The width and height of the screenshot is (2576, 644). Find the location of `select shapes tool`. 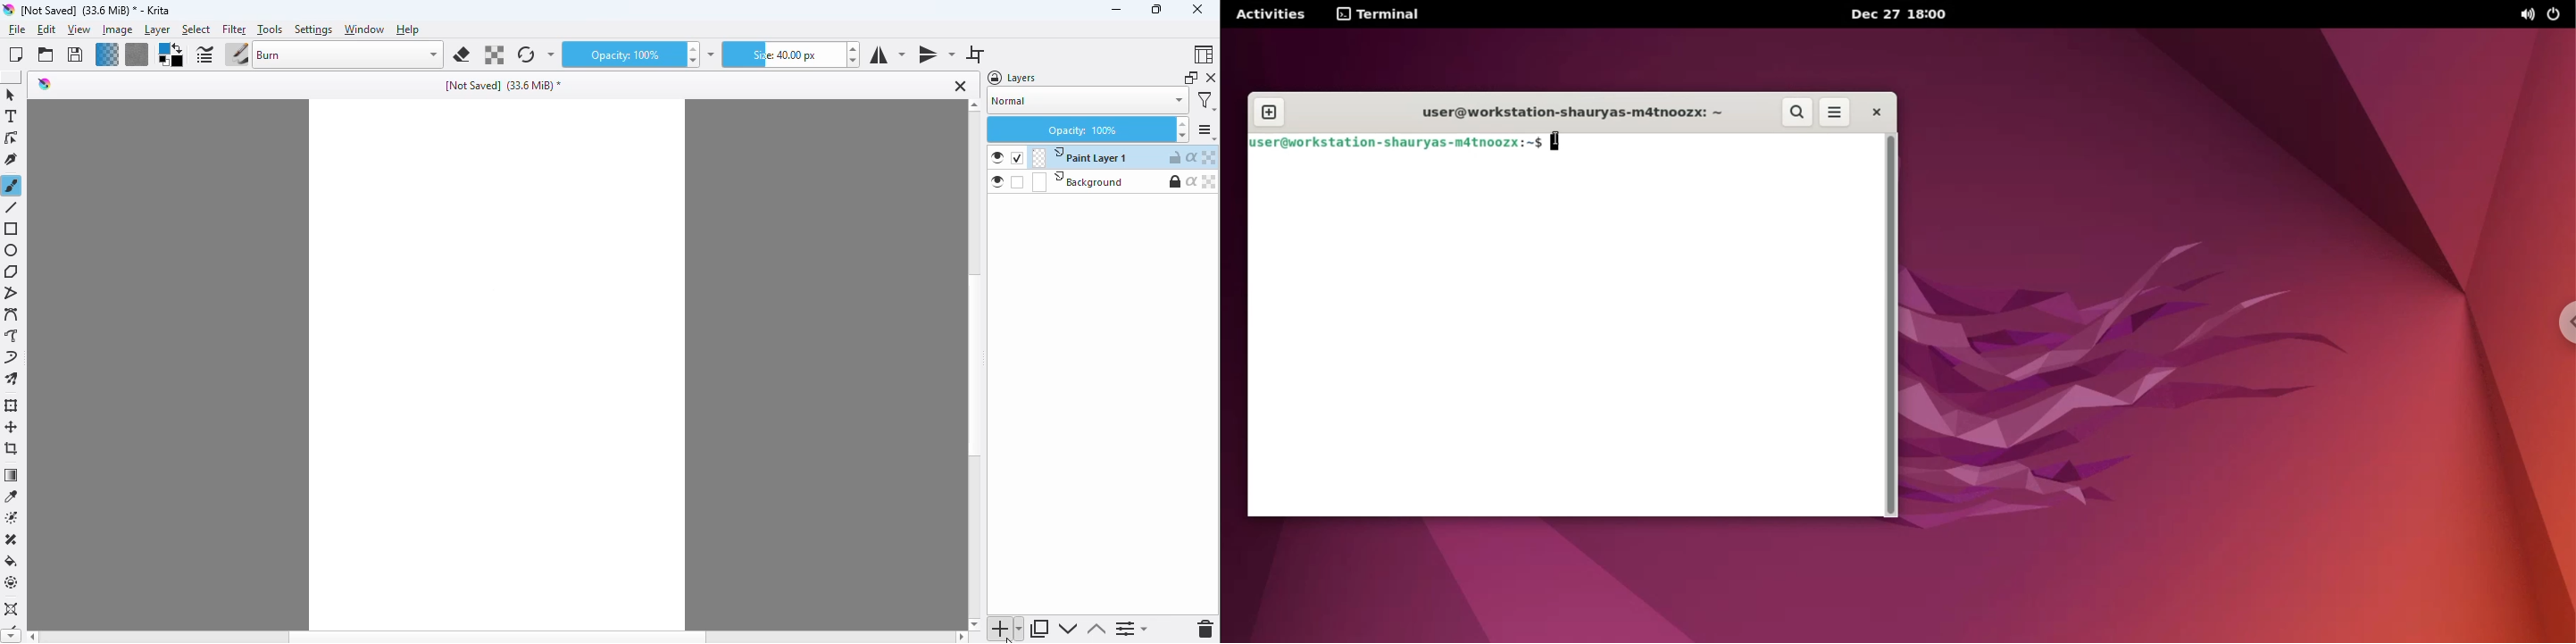

select shapes tool is located at coordinates (10, 95).